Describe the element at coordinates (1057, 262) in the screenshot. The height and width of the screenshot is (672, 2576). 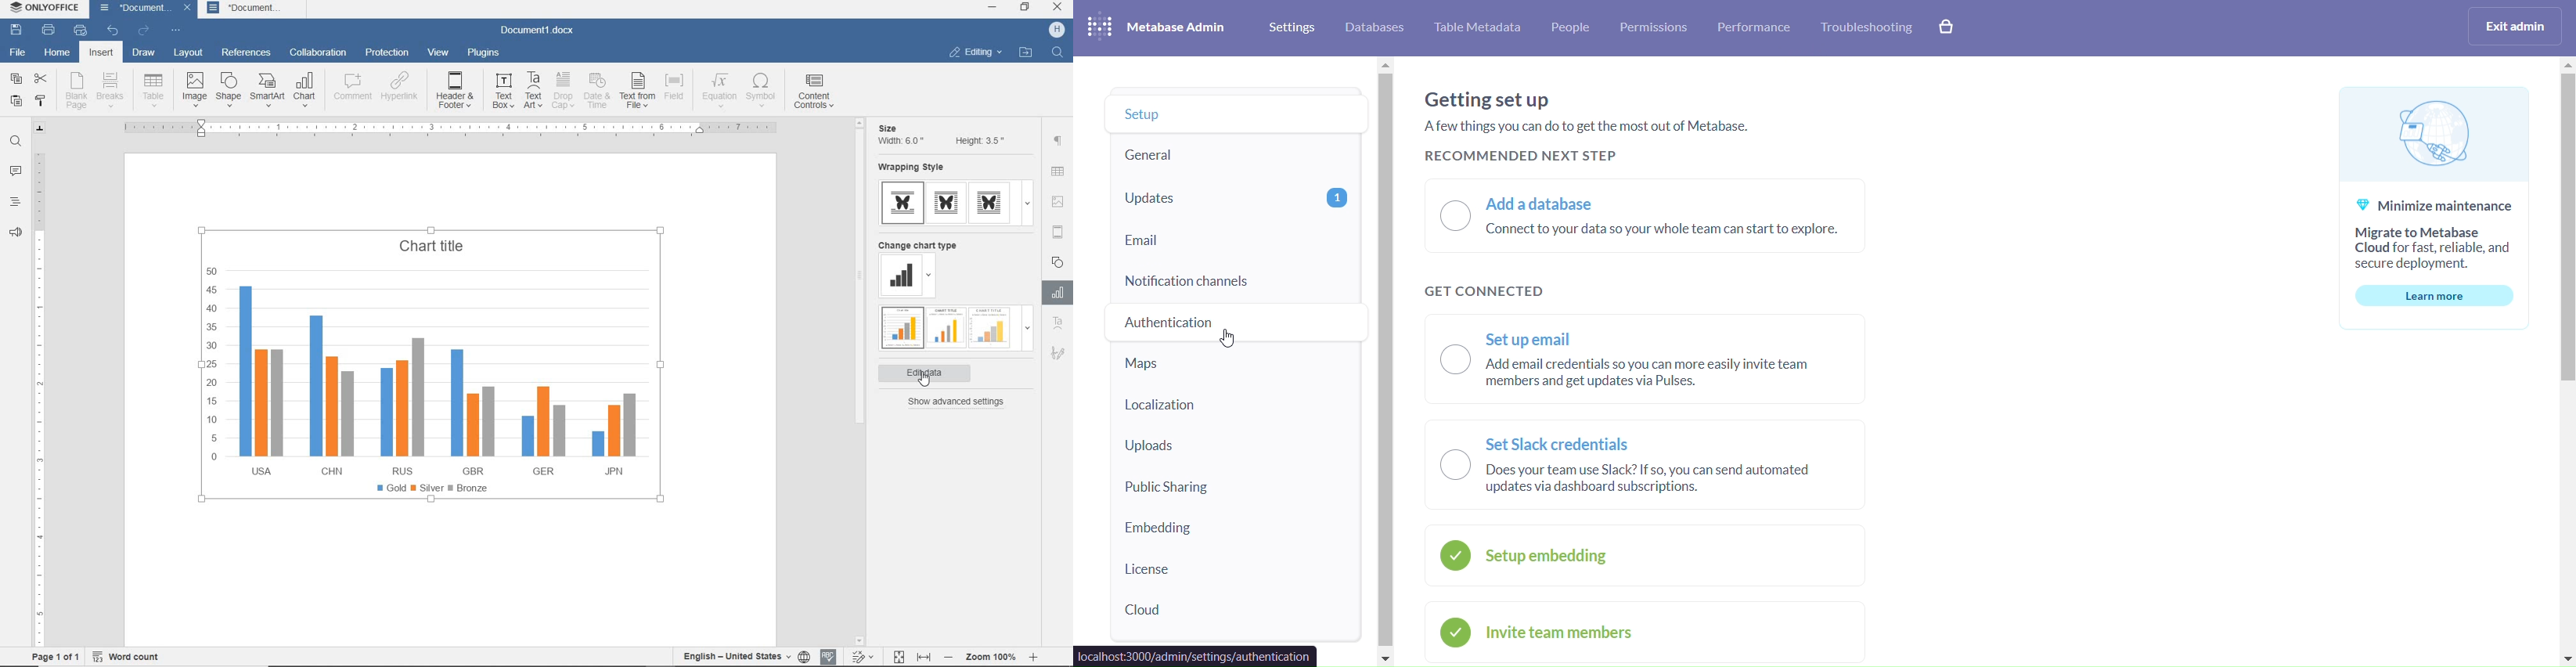
I see `shape` at that location.